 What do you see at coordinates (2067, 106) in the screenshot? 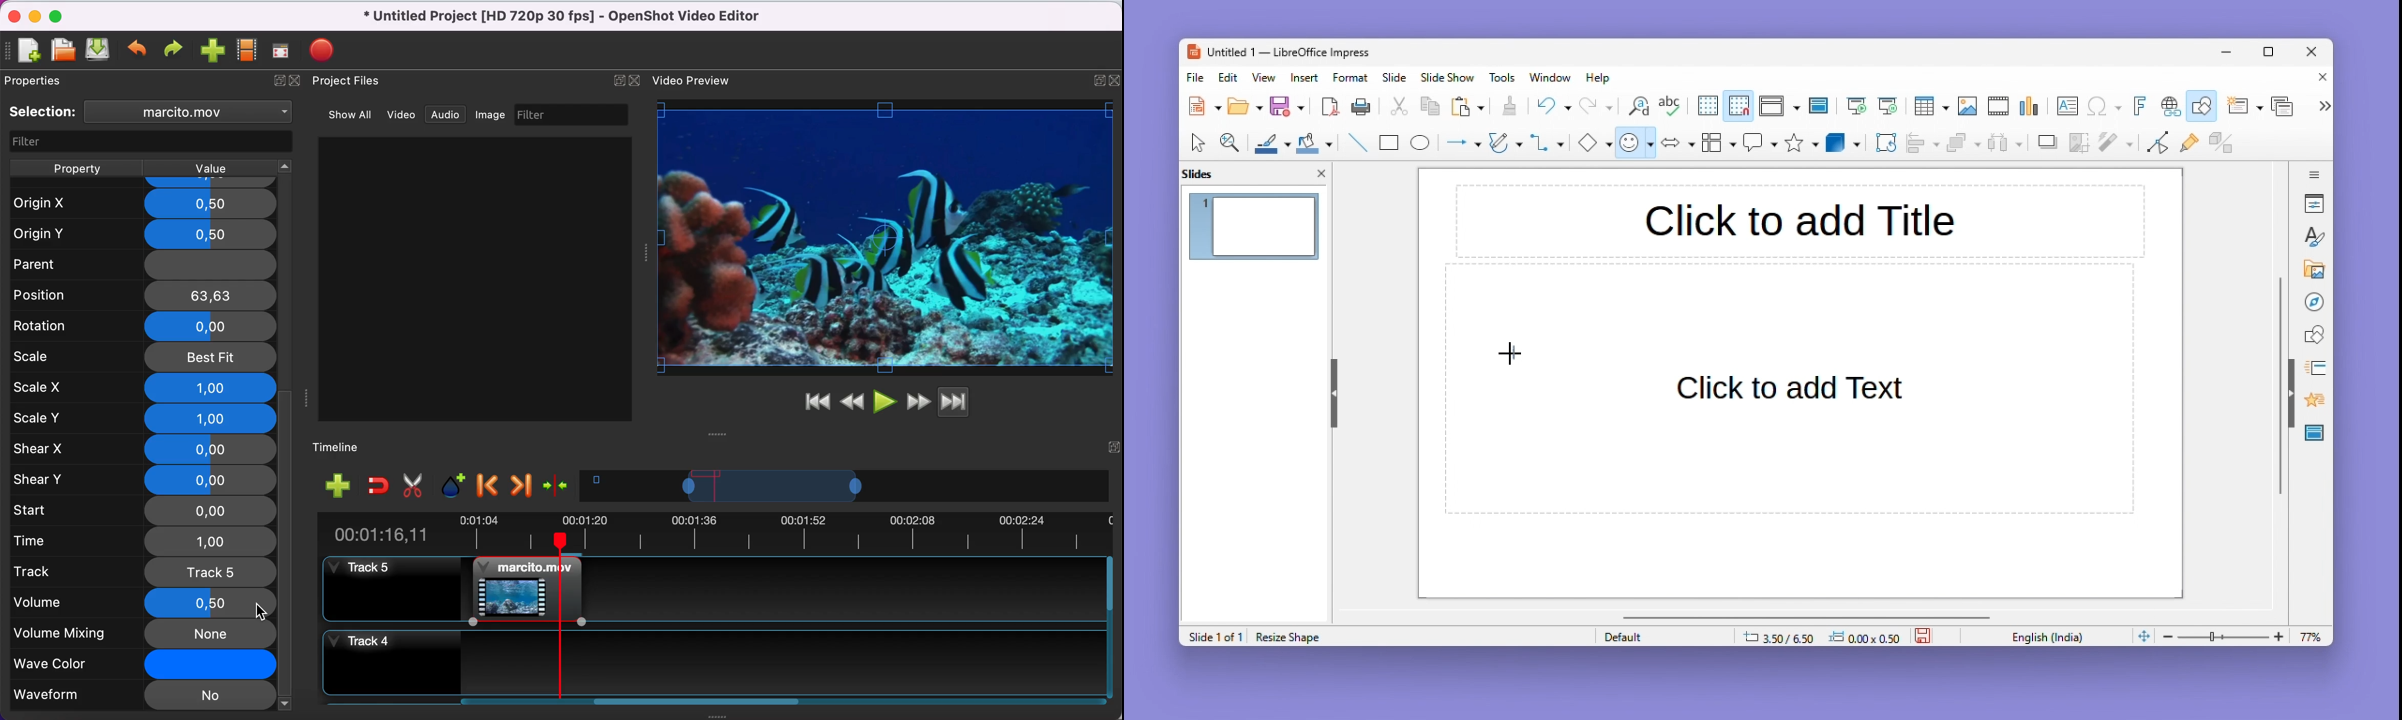
I see `Text box` at bounding box center [2067, 106].